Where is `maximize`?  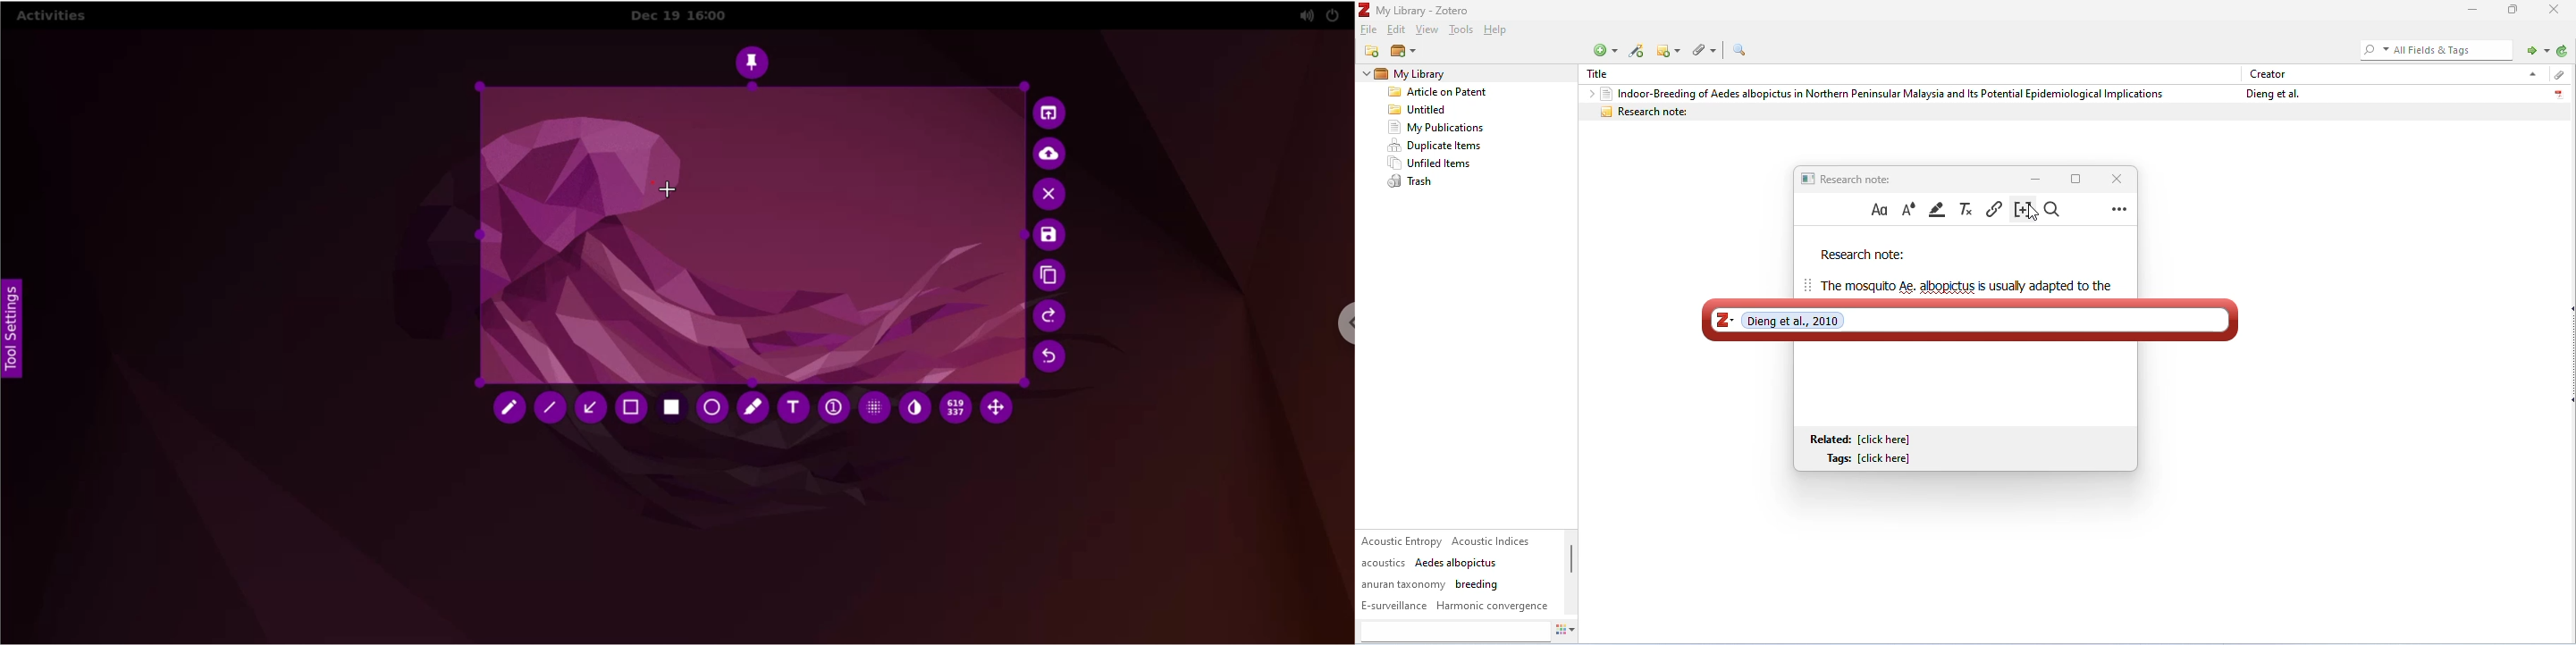
maximize is located at coordinates (2075, 178).